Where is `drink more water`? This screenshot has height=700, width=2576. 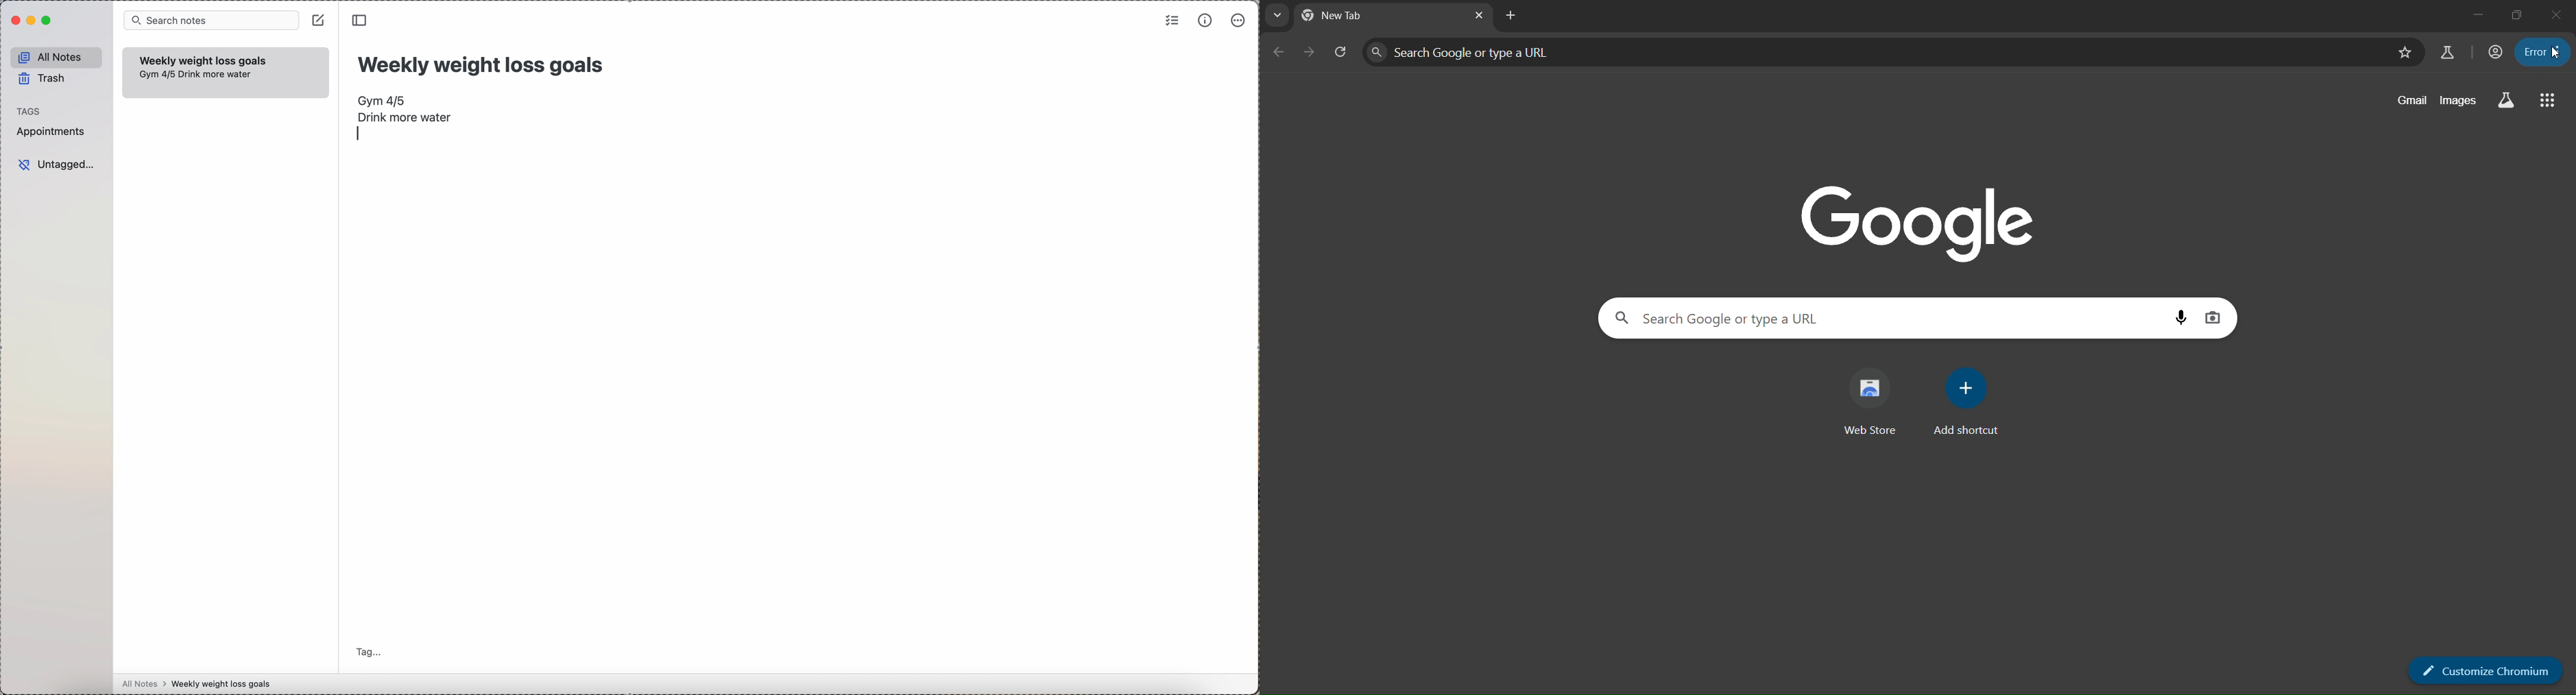
drink more water is located at coordinates (216, 75).